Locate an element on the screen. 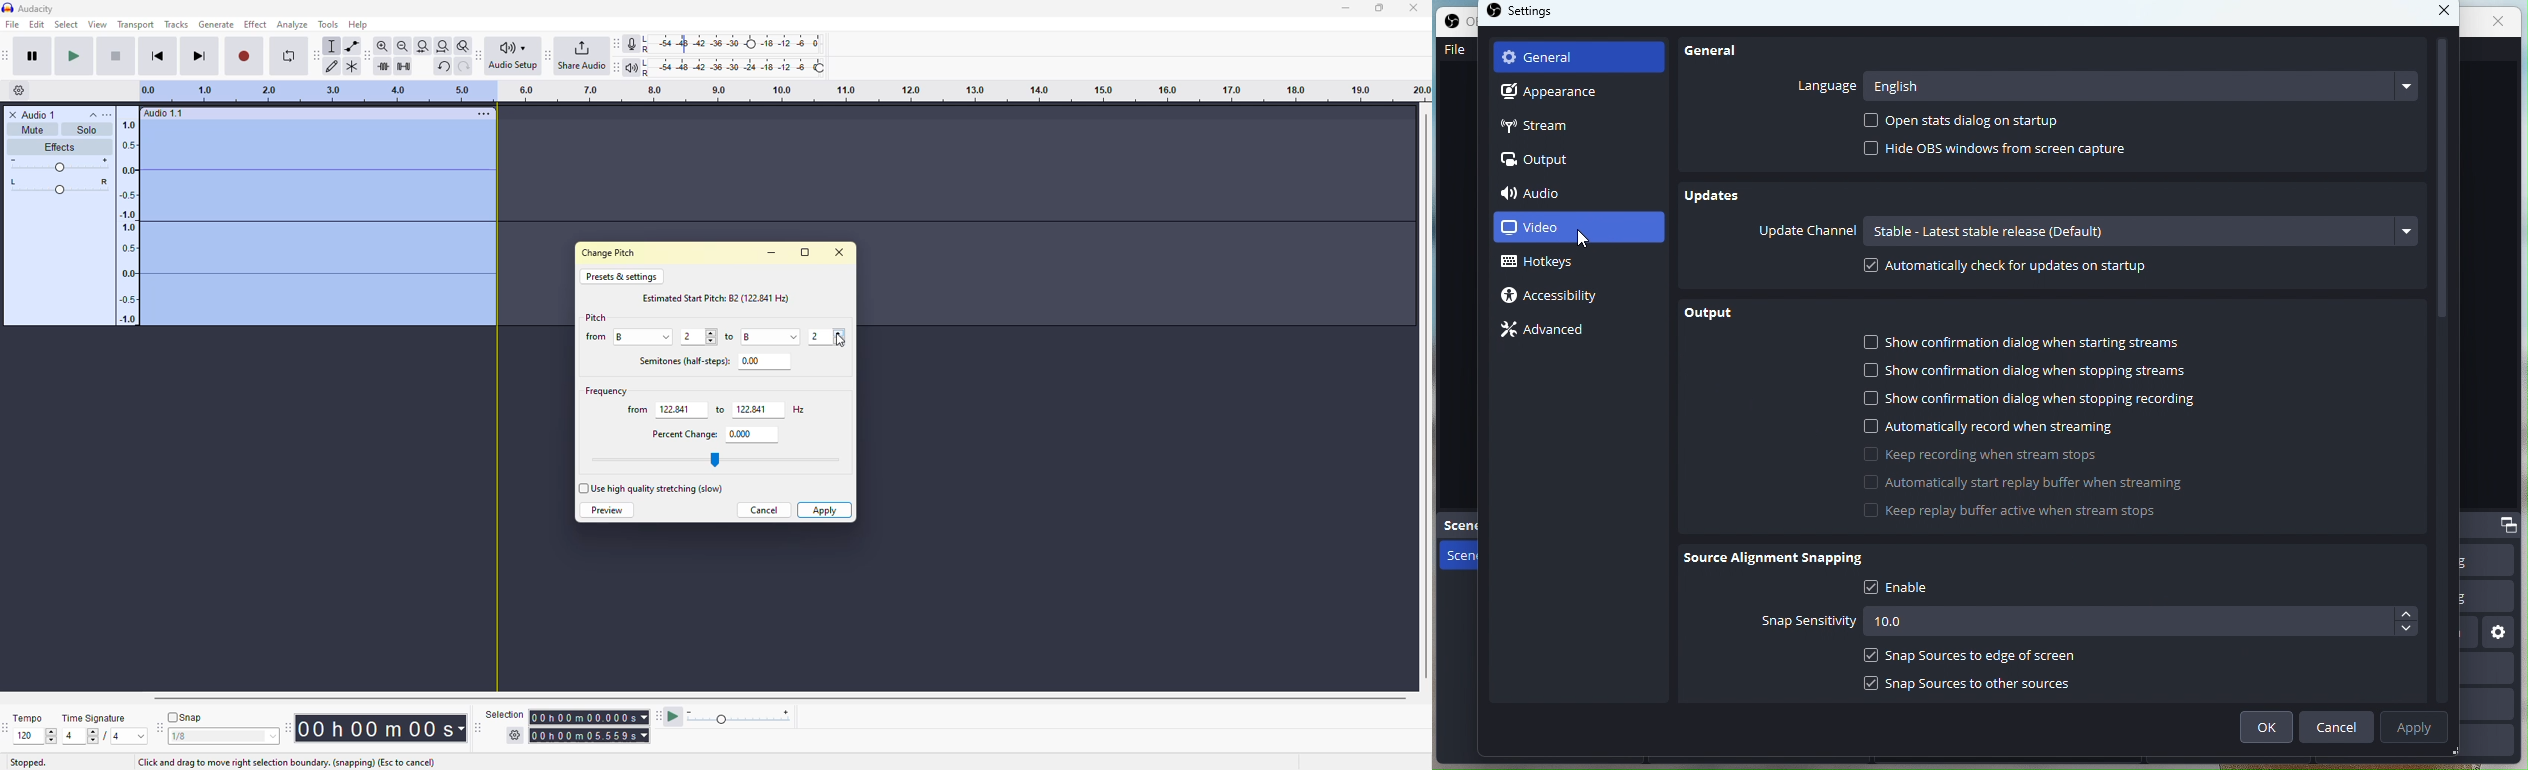  close is located at coordinates (2444, 12).